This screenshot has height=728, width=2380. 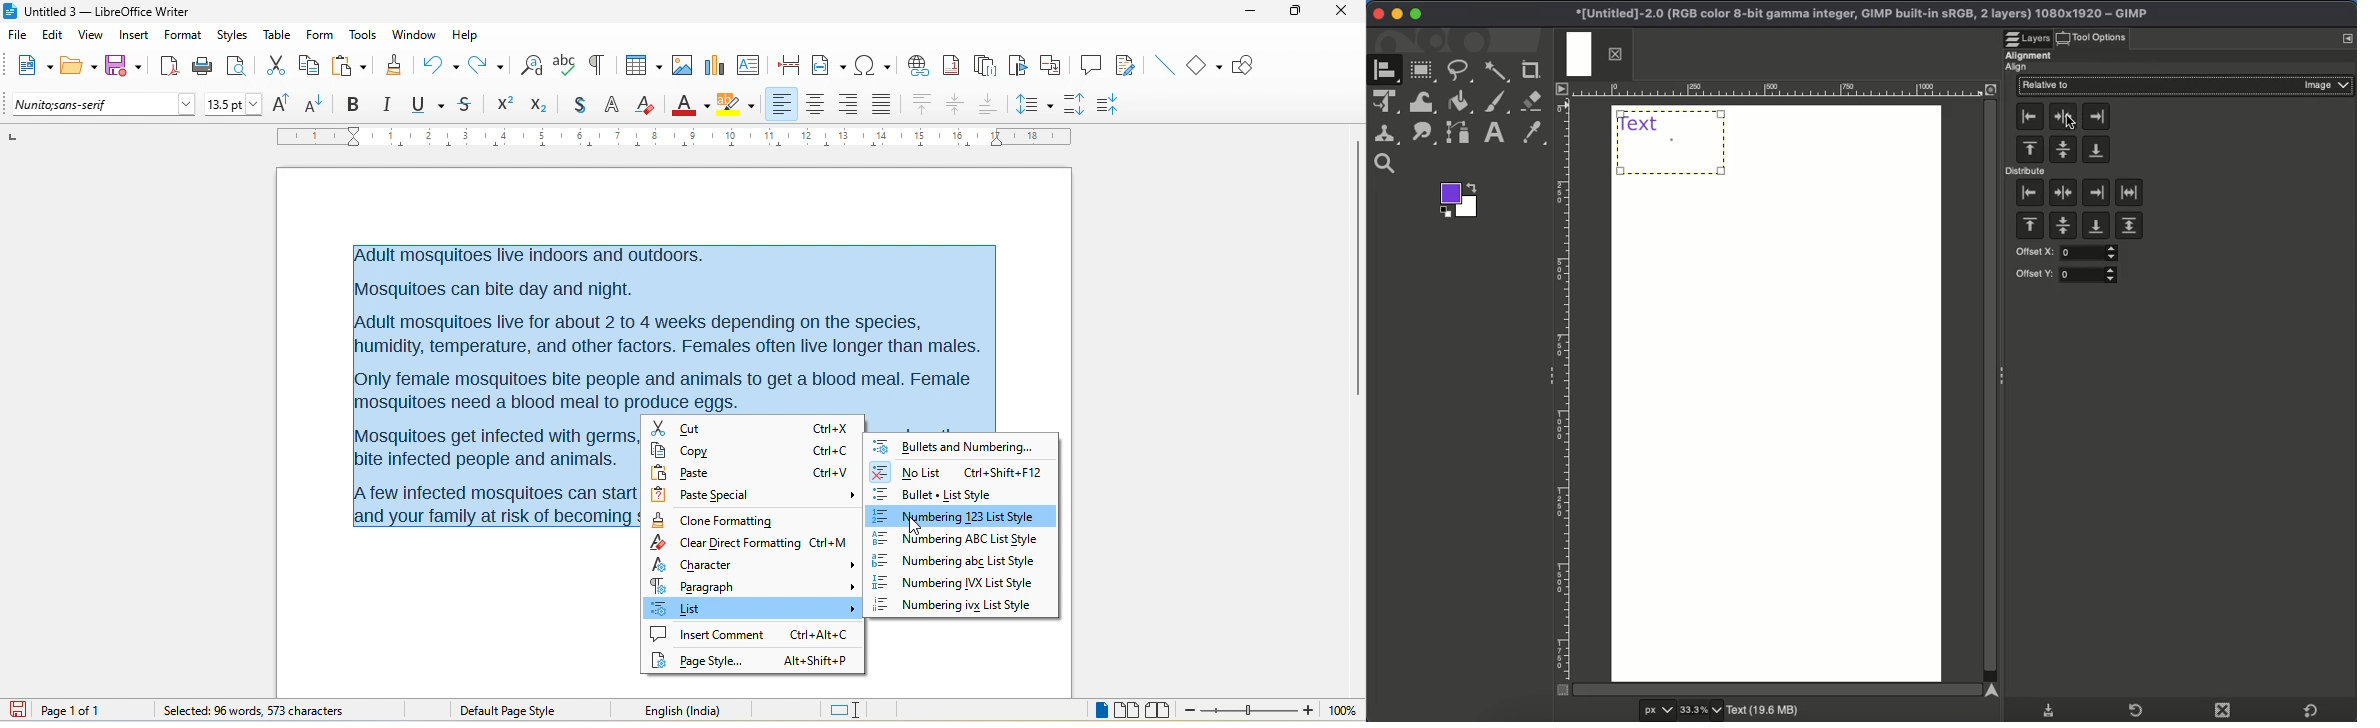 I want to click on book view, so click(x=1157, y=709).